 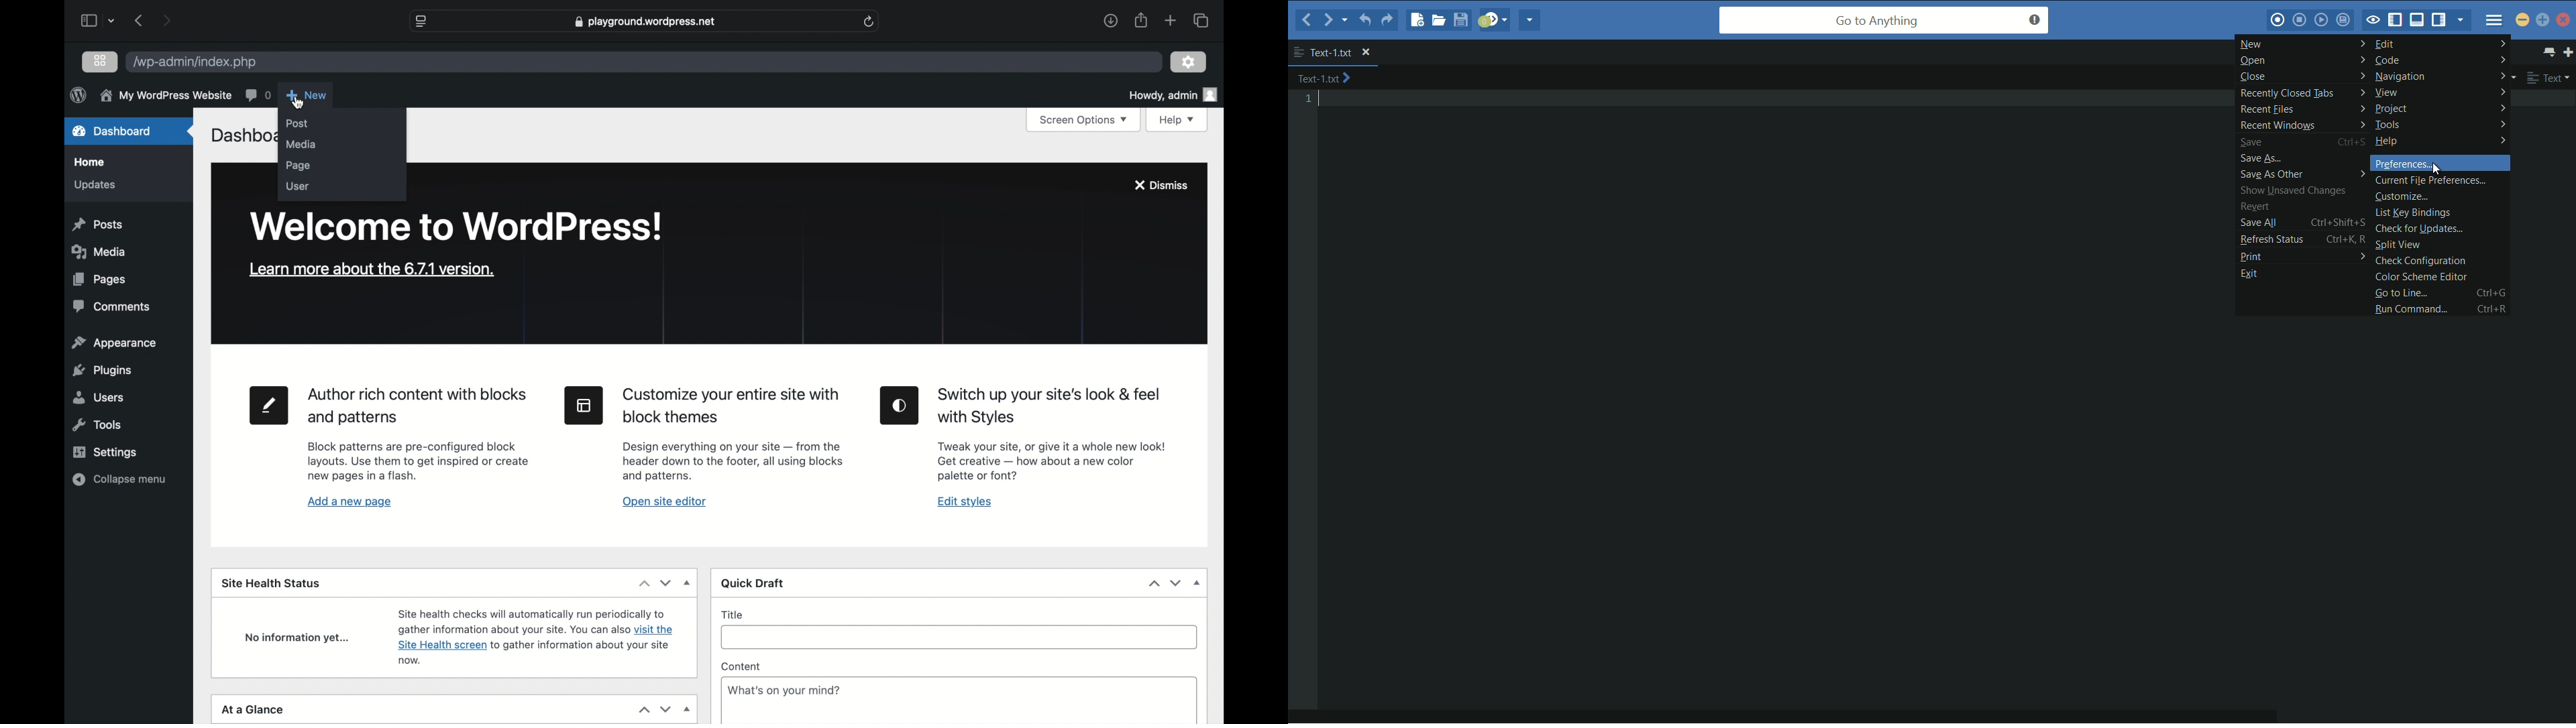 I want to click on home, so click(x=89, y=161).